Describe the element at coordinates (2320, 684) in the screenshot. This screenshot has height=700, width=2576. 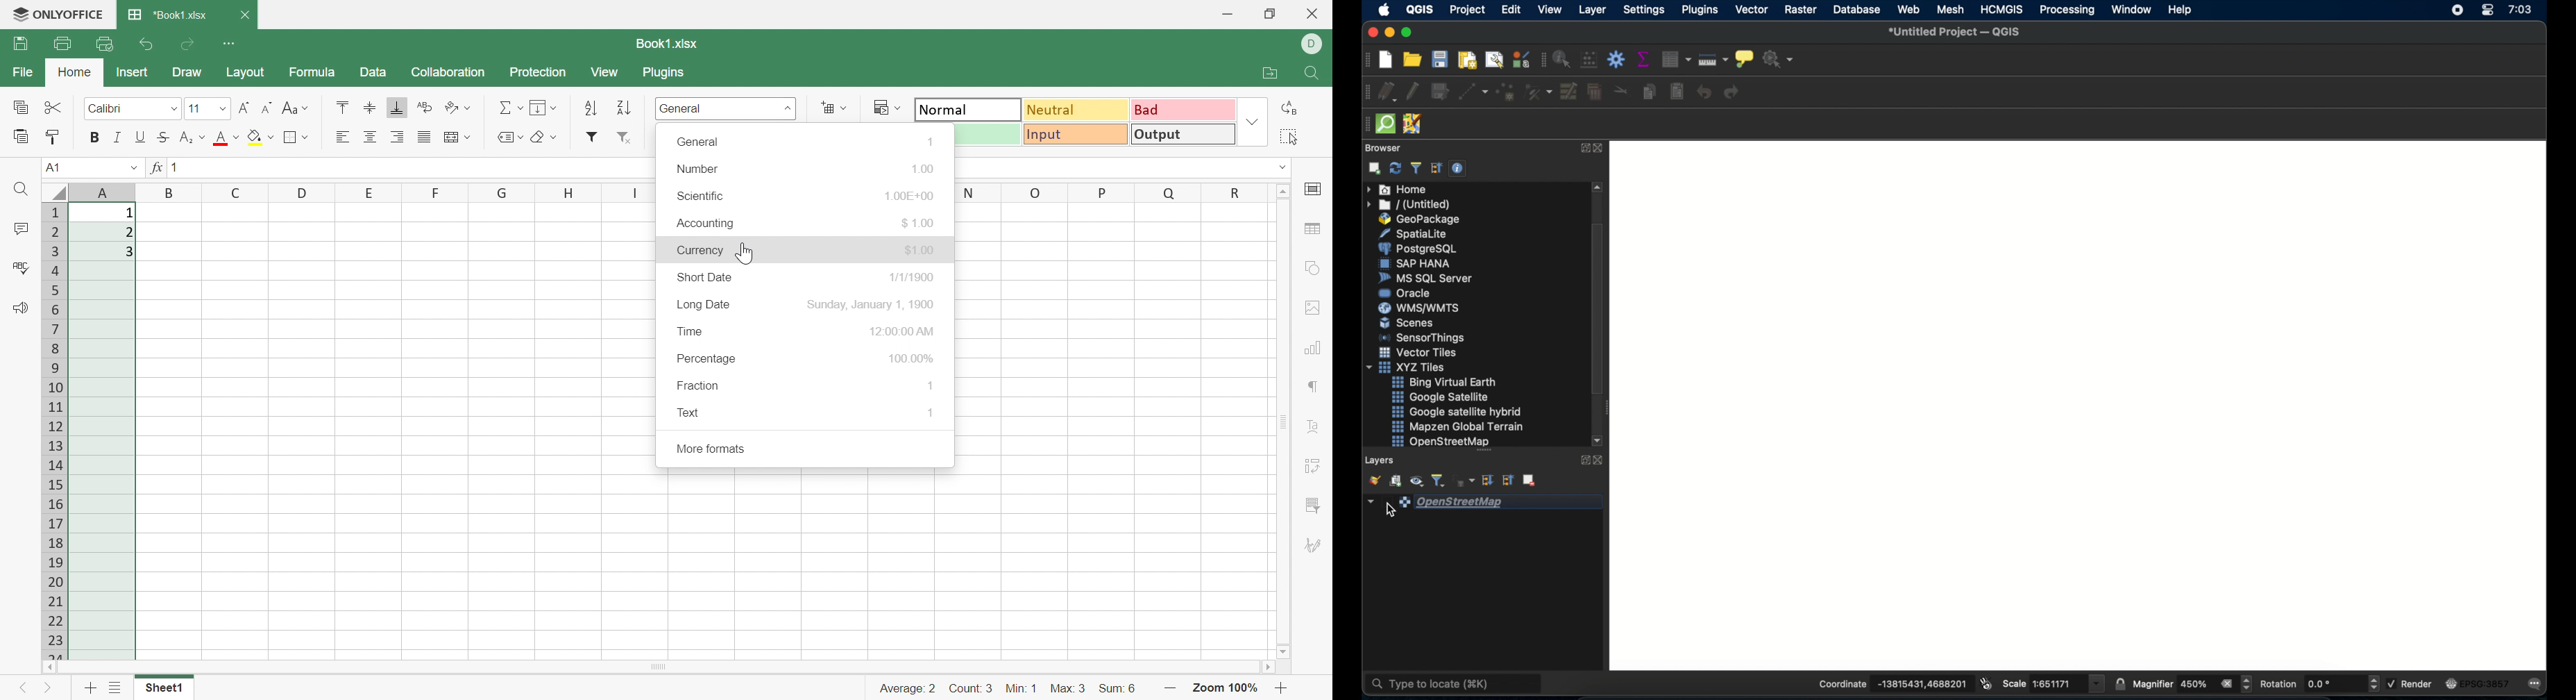
I see `rotation` at that location.